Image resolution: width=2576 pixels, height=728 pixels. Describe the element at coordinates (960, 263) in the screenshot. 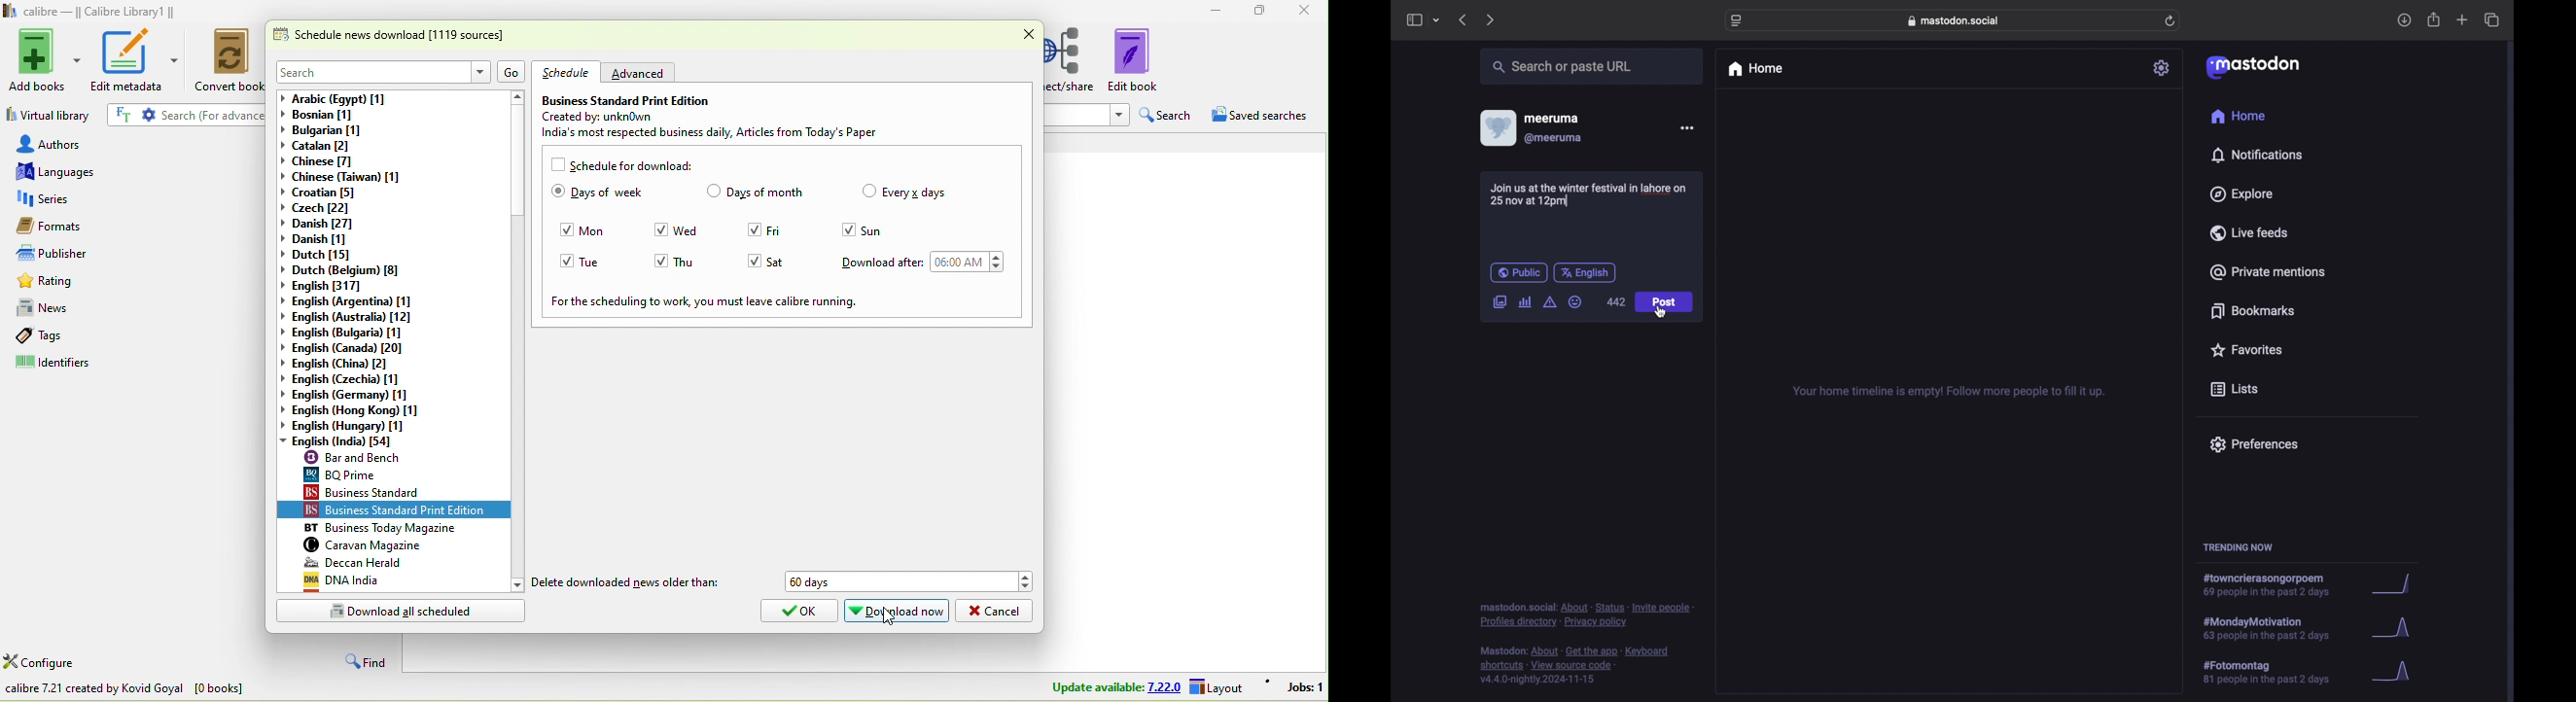

I see `06:00 am` at that location.